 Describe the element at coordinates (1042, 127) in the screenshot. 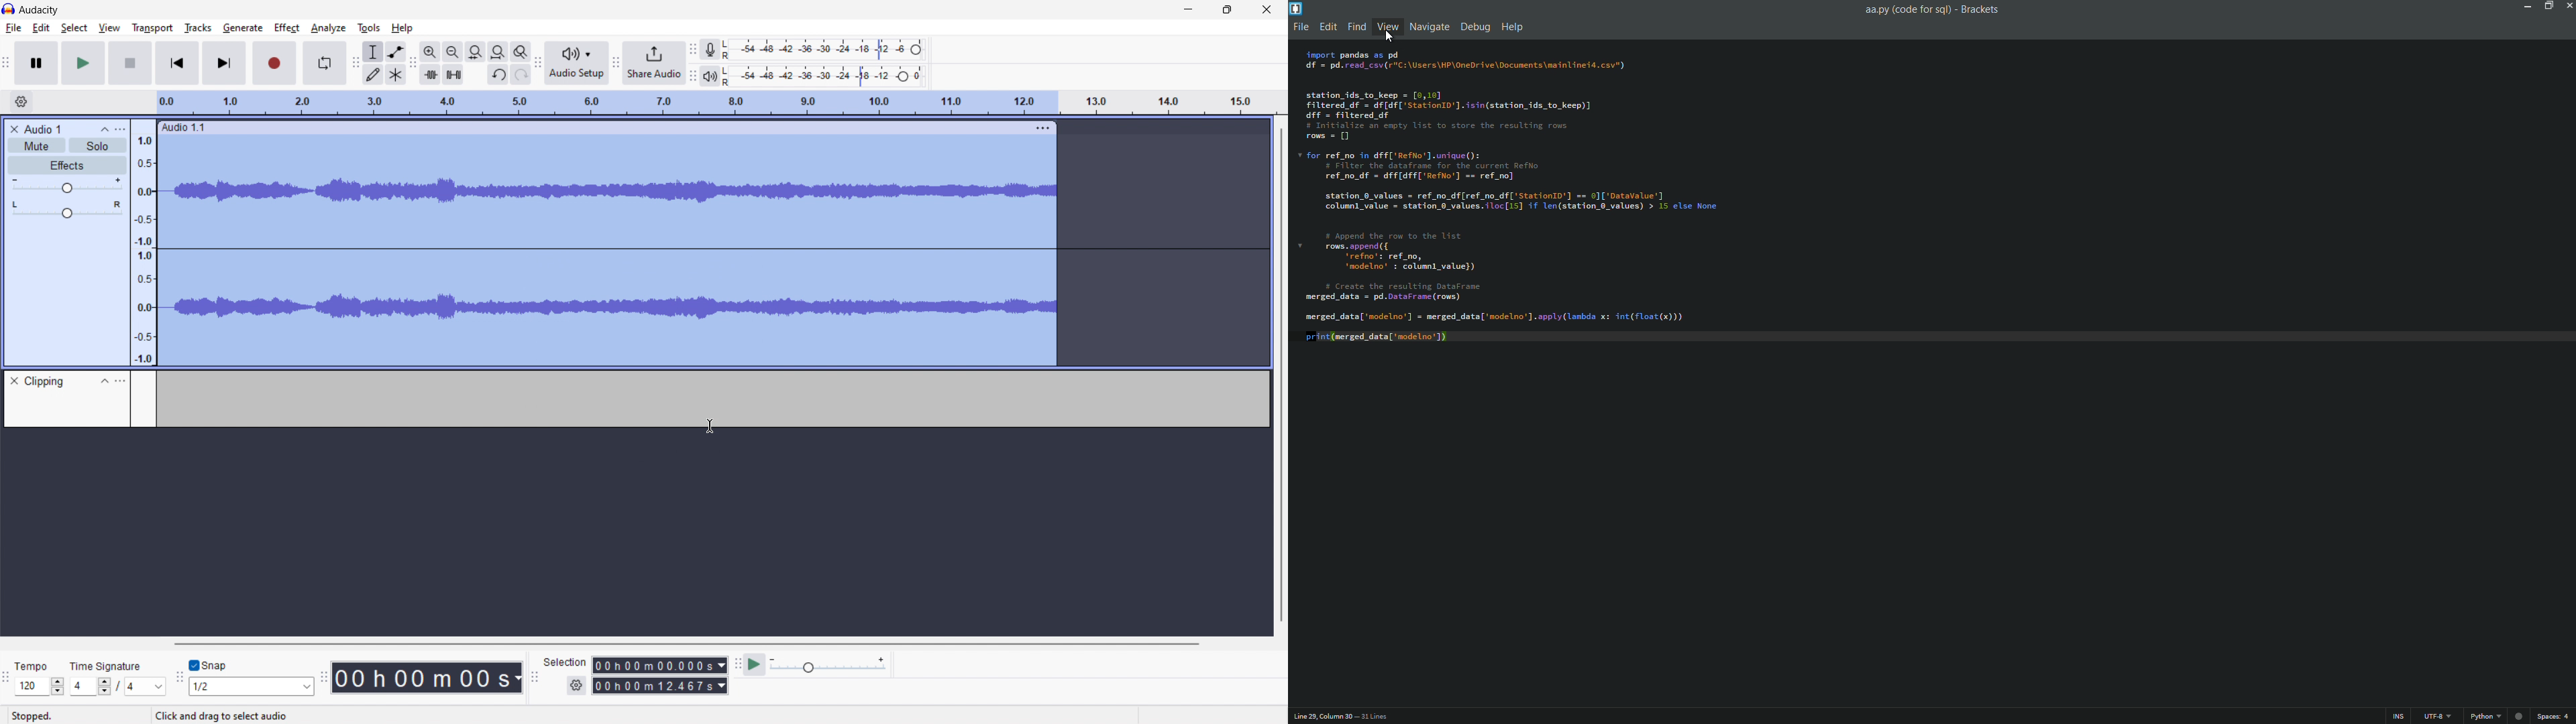

I see `track options` at that location.